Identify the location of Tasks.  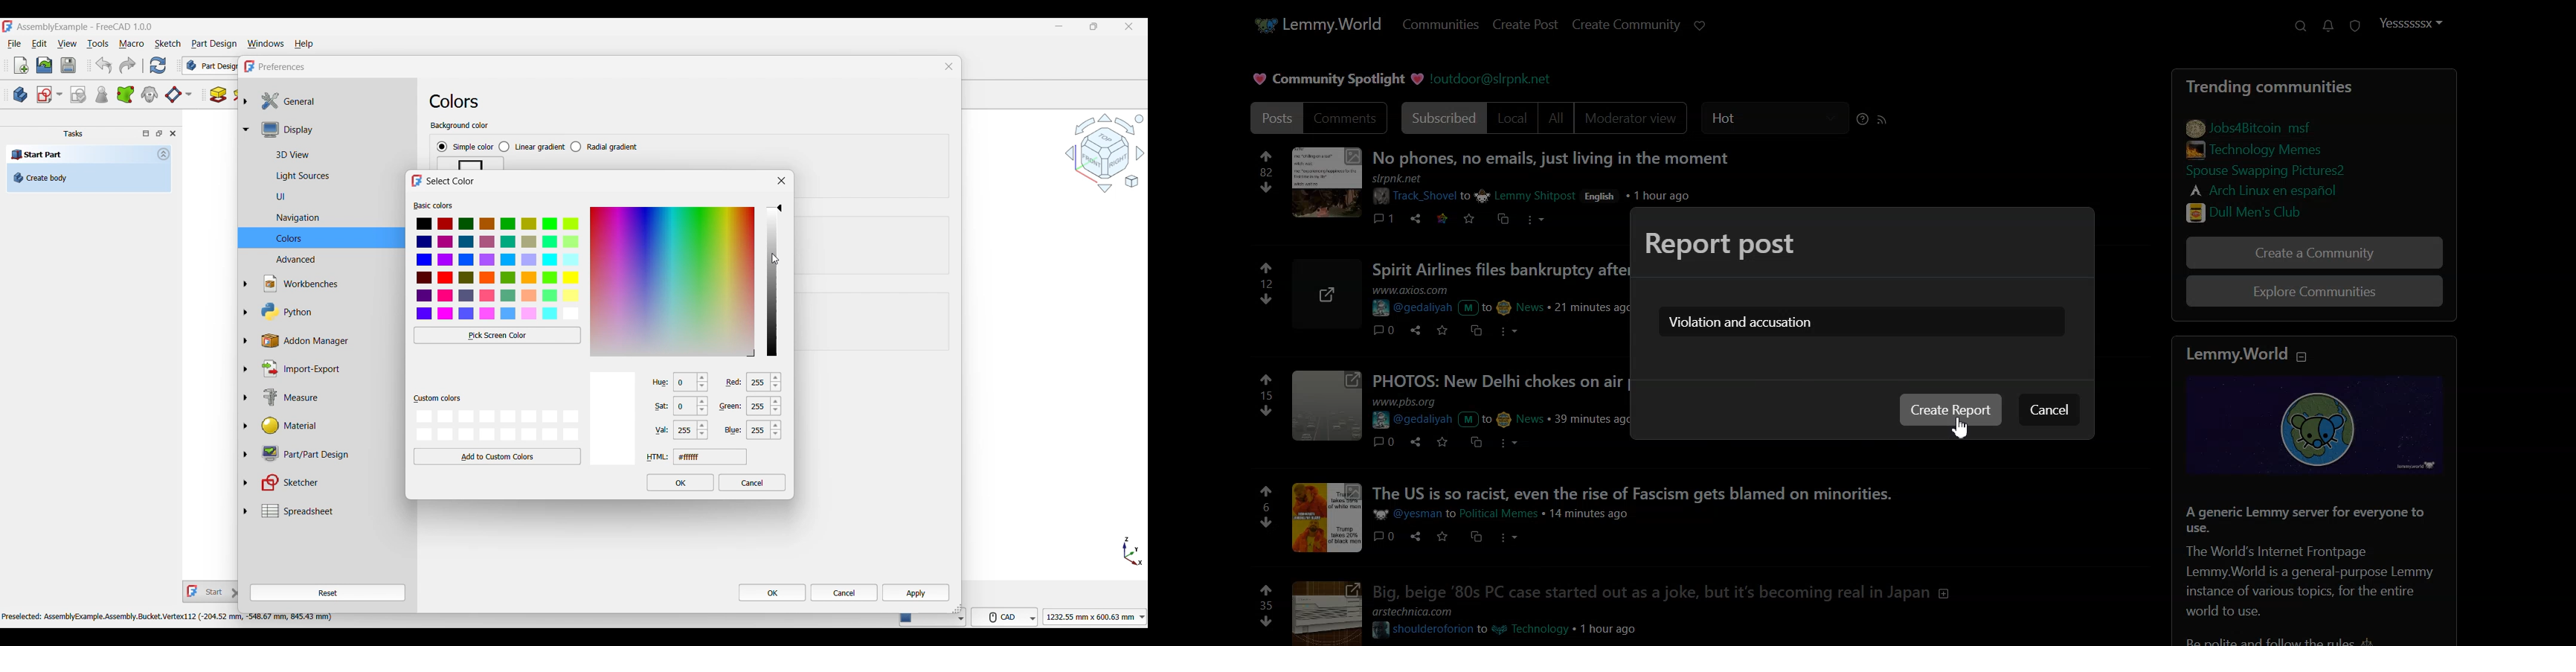
(73, 134).